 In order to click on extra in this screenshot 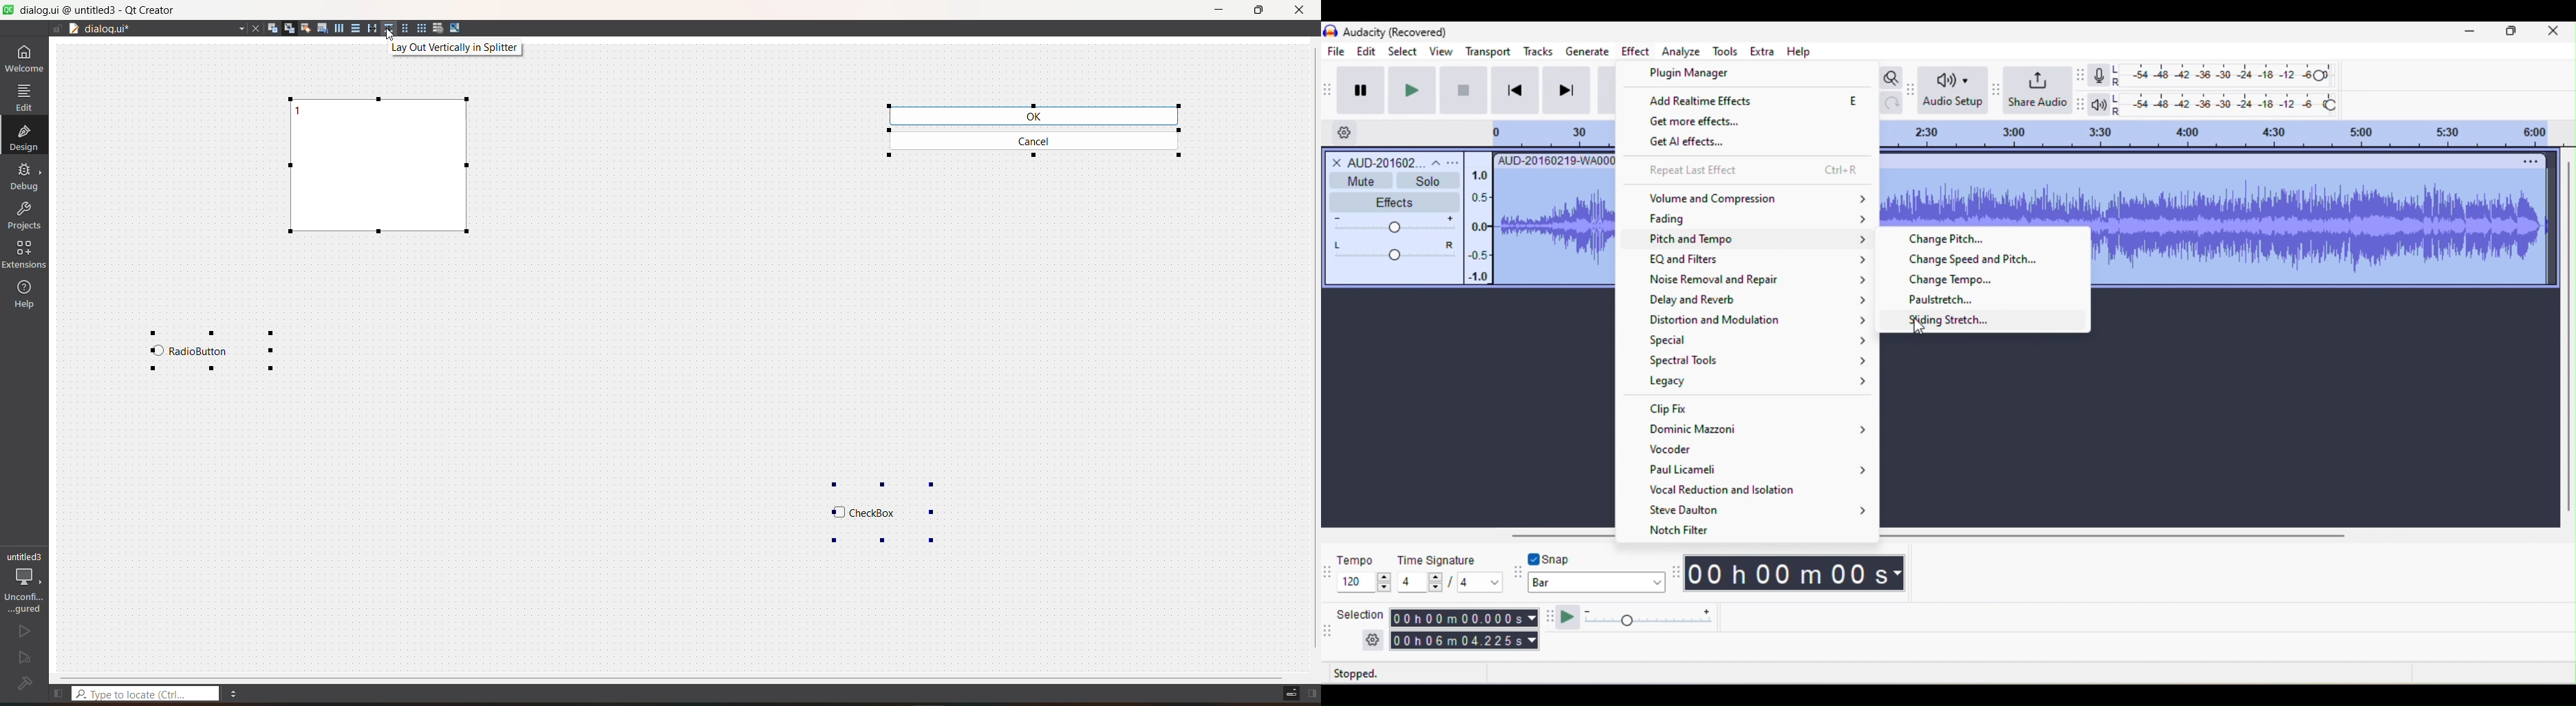, I will do `click(1762, 54)`.